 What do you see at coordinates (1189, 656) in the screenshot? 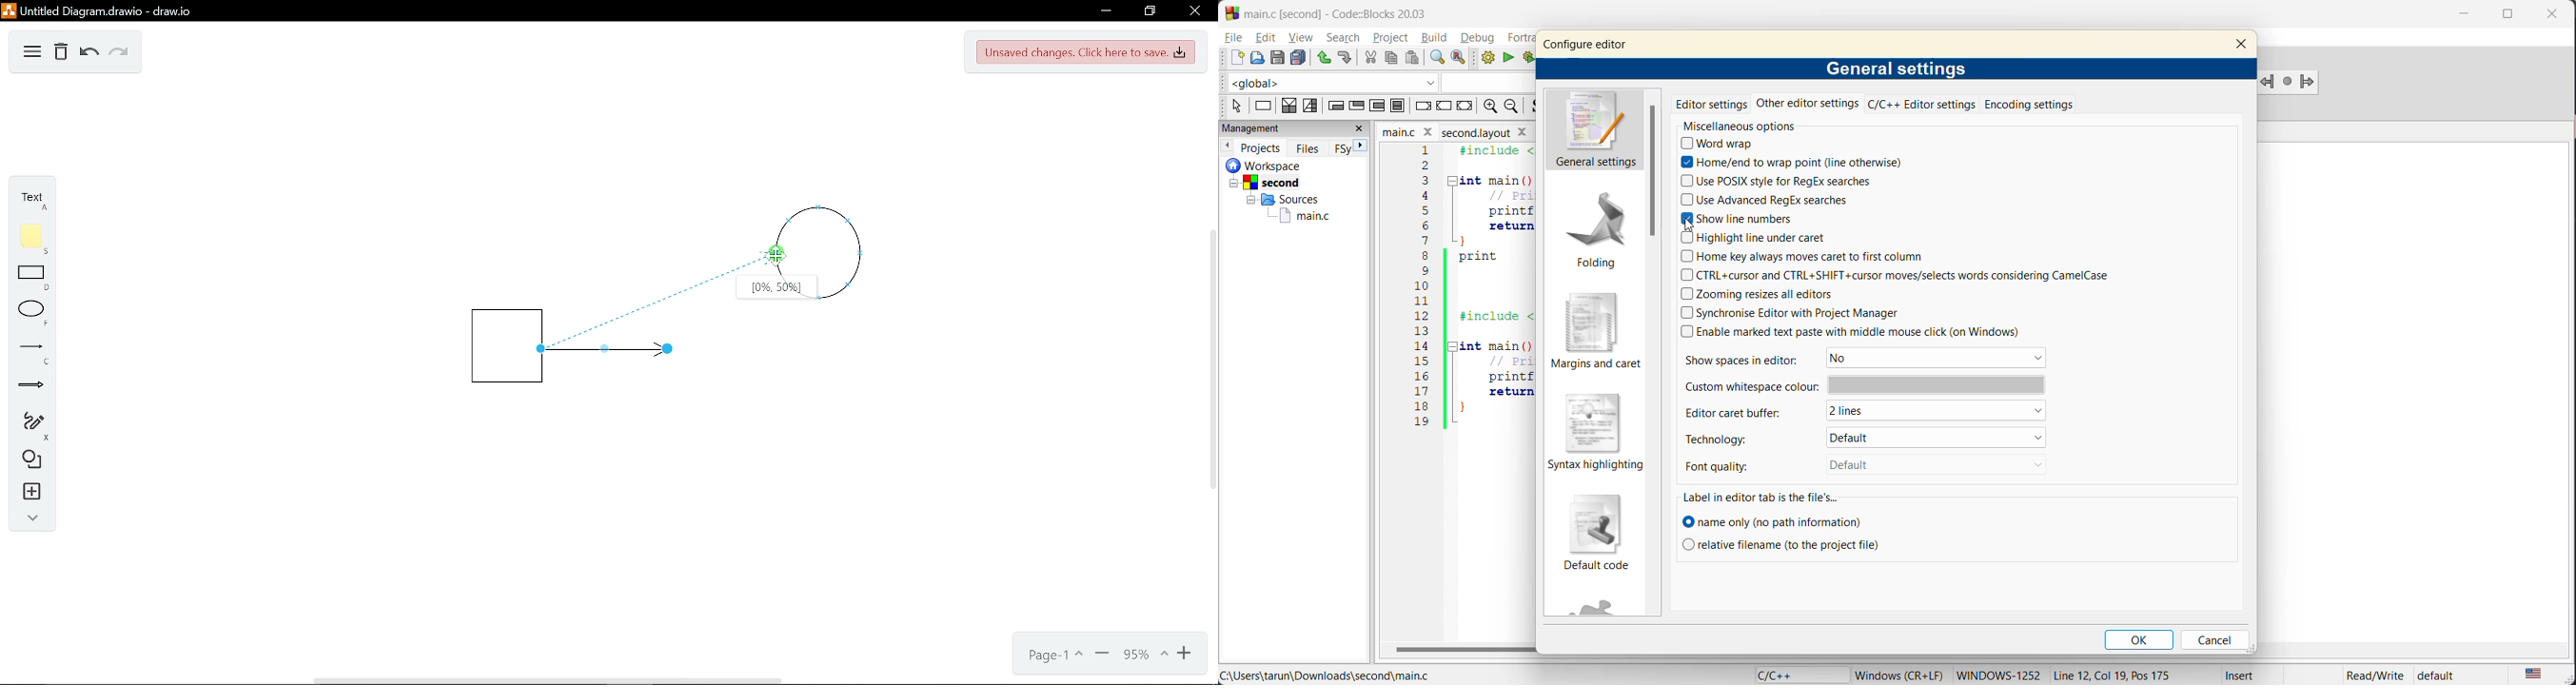
I see `Zoom in` at bounding box center [1189, 656].